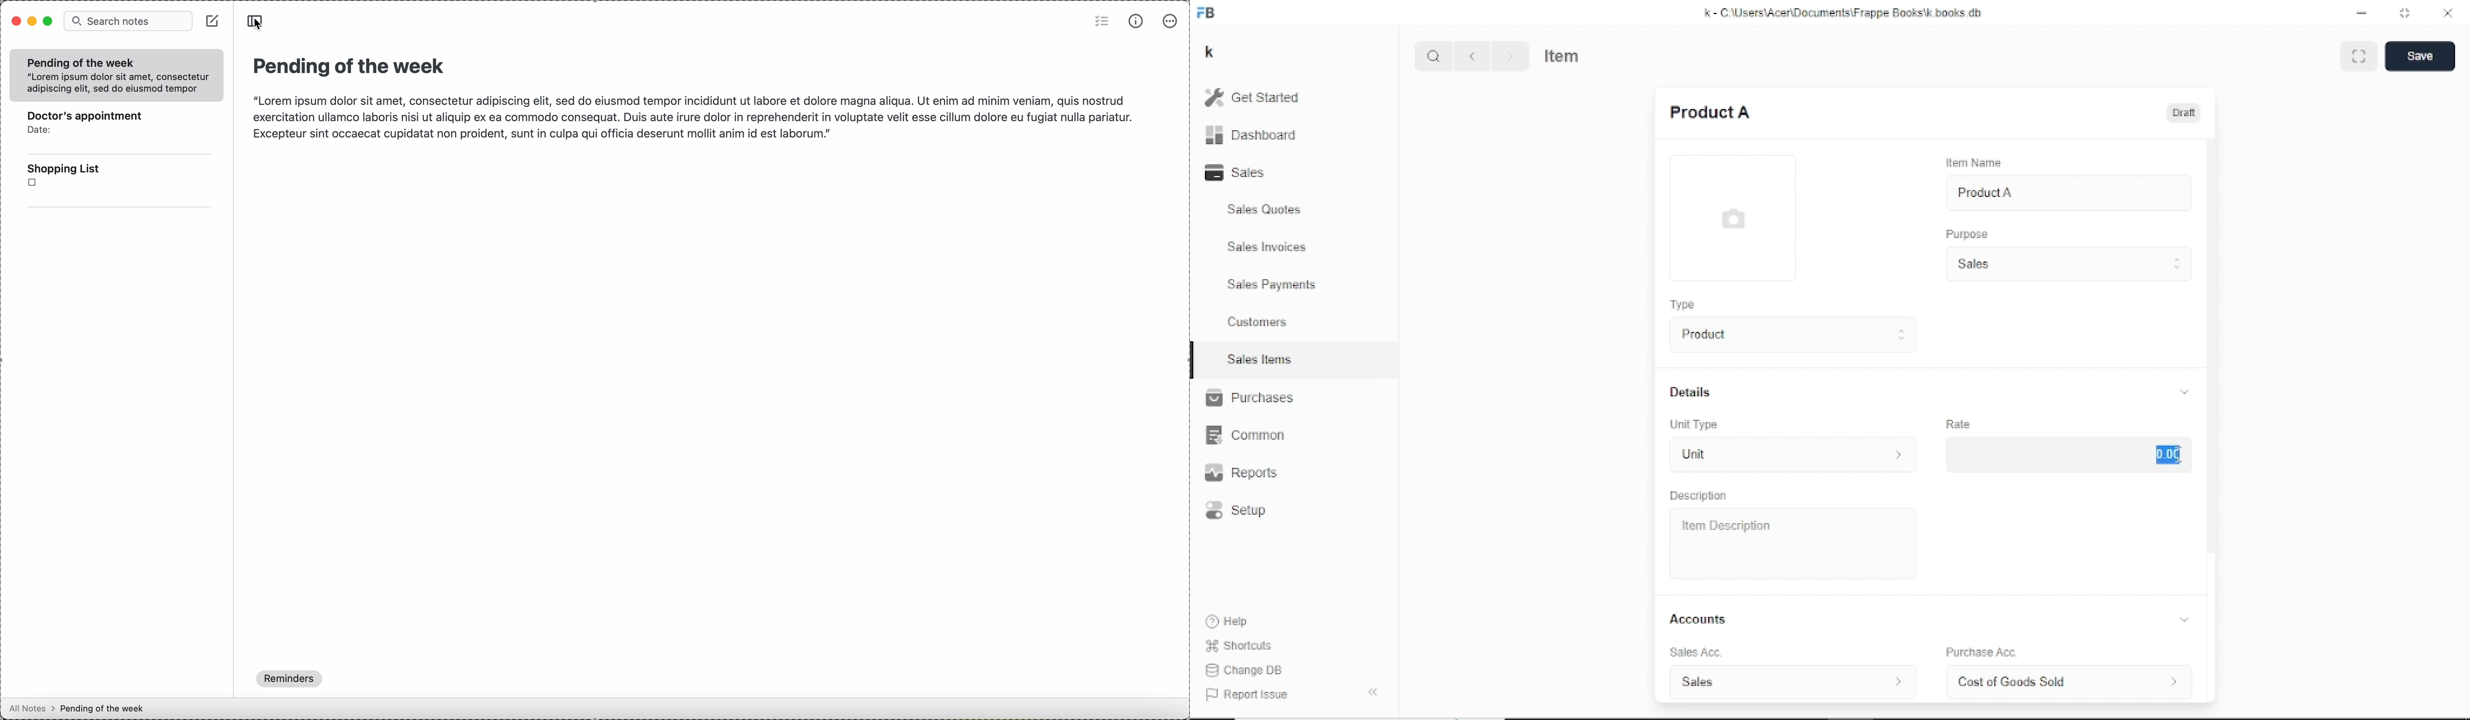  Describe the element at coordinates (1208, 14) in the screenshot. I see `FB` at that location.